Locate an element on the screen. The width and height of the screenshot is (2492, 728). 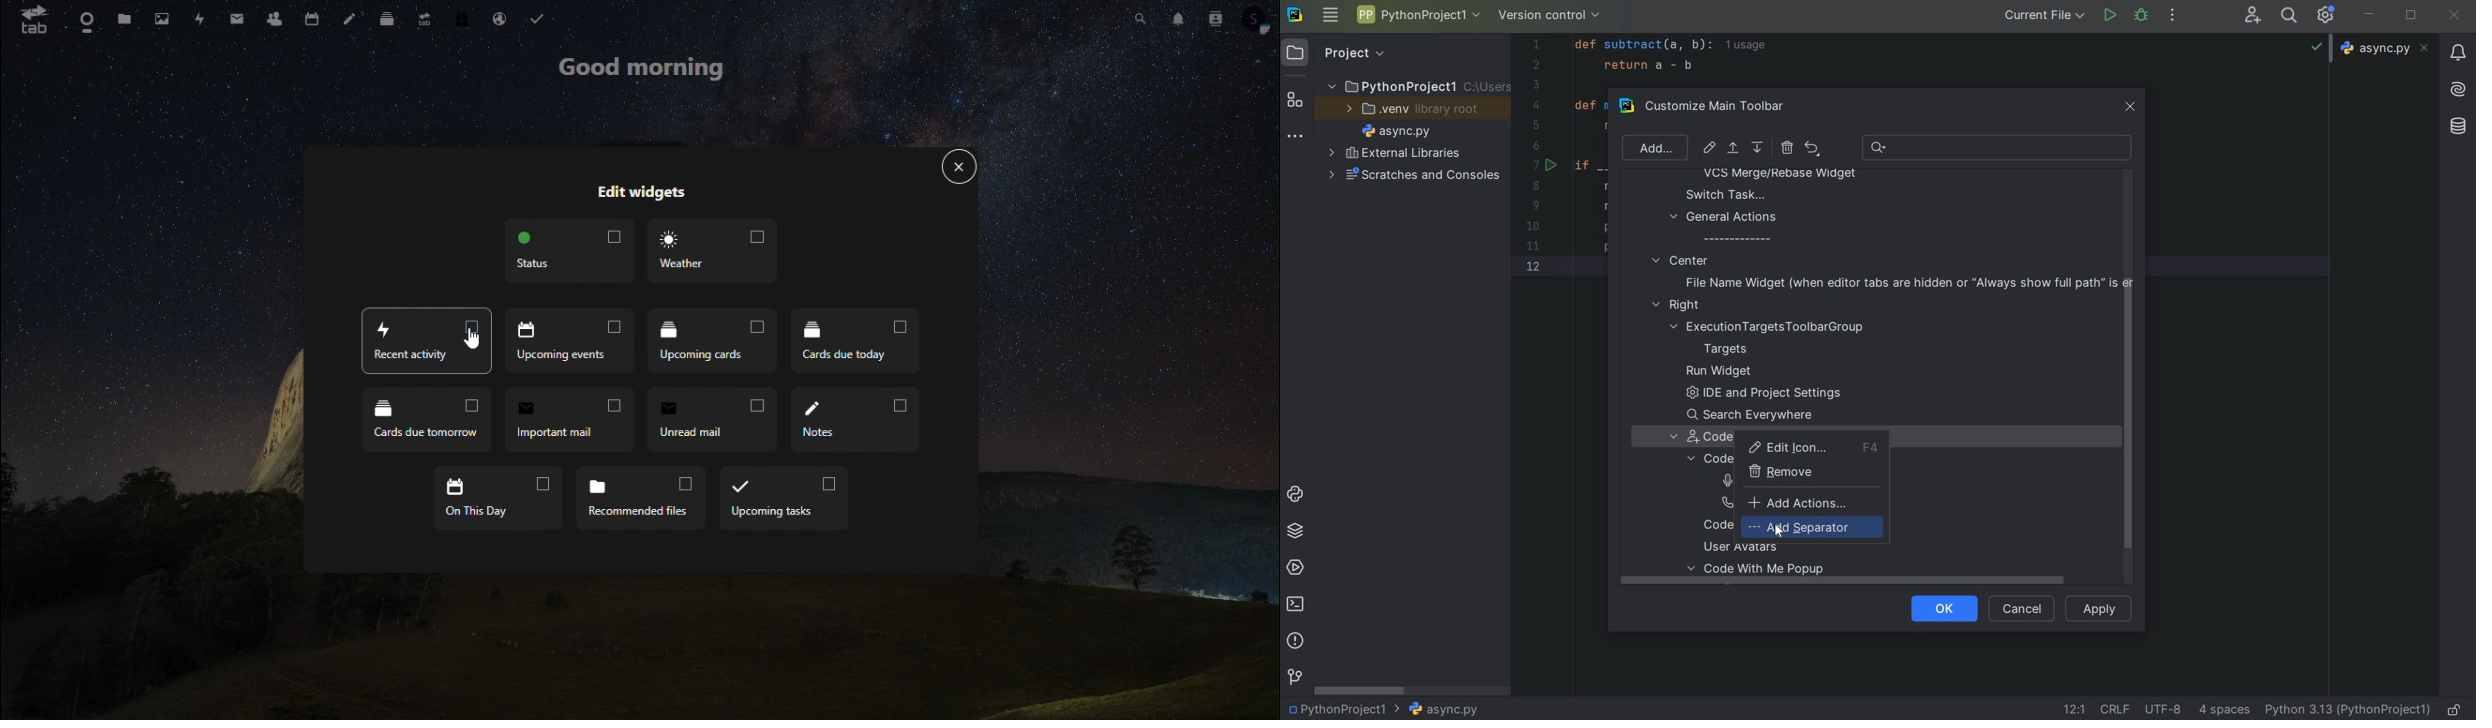
tab is located at coordinates (28, 22).